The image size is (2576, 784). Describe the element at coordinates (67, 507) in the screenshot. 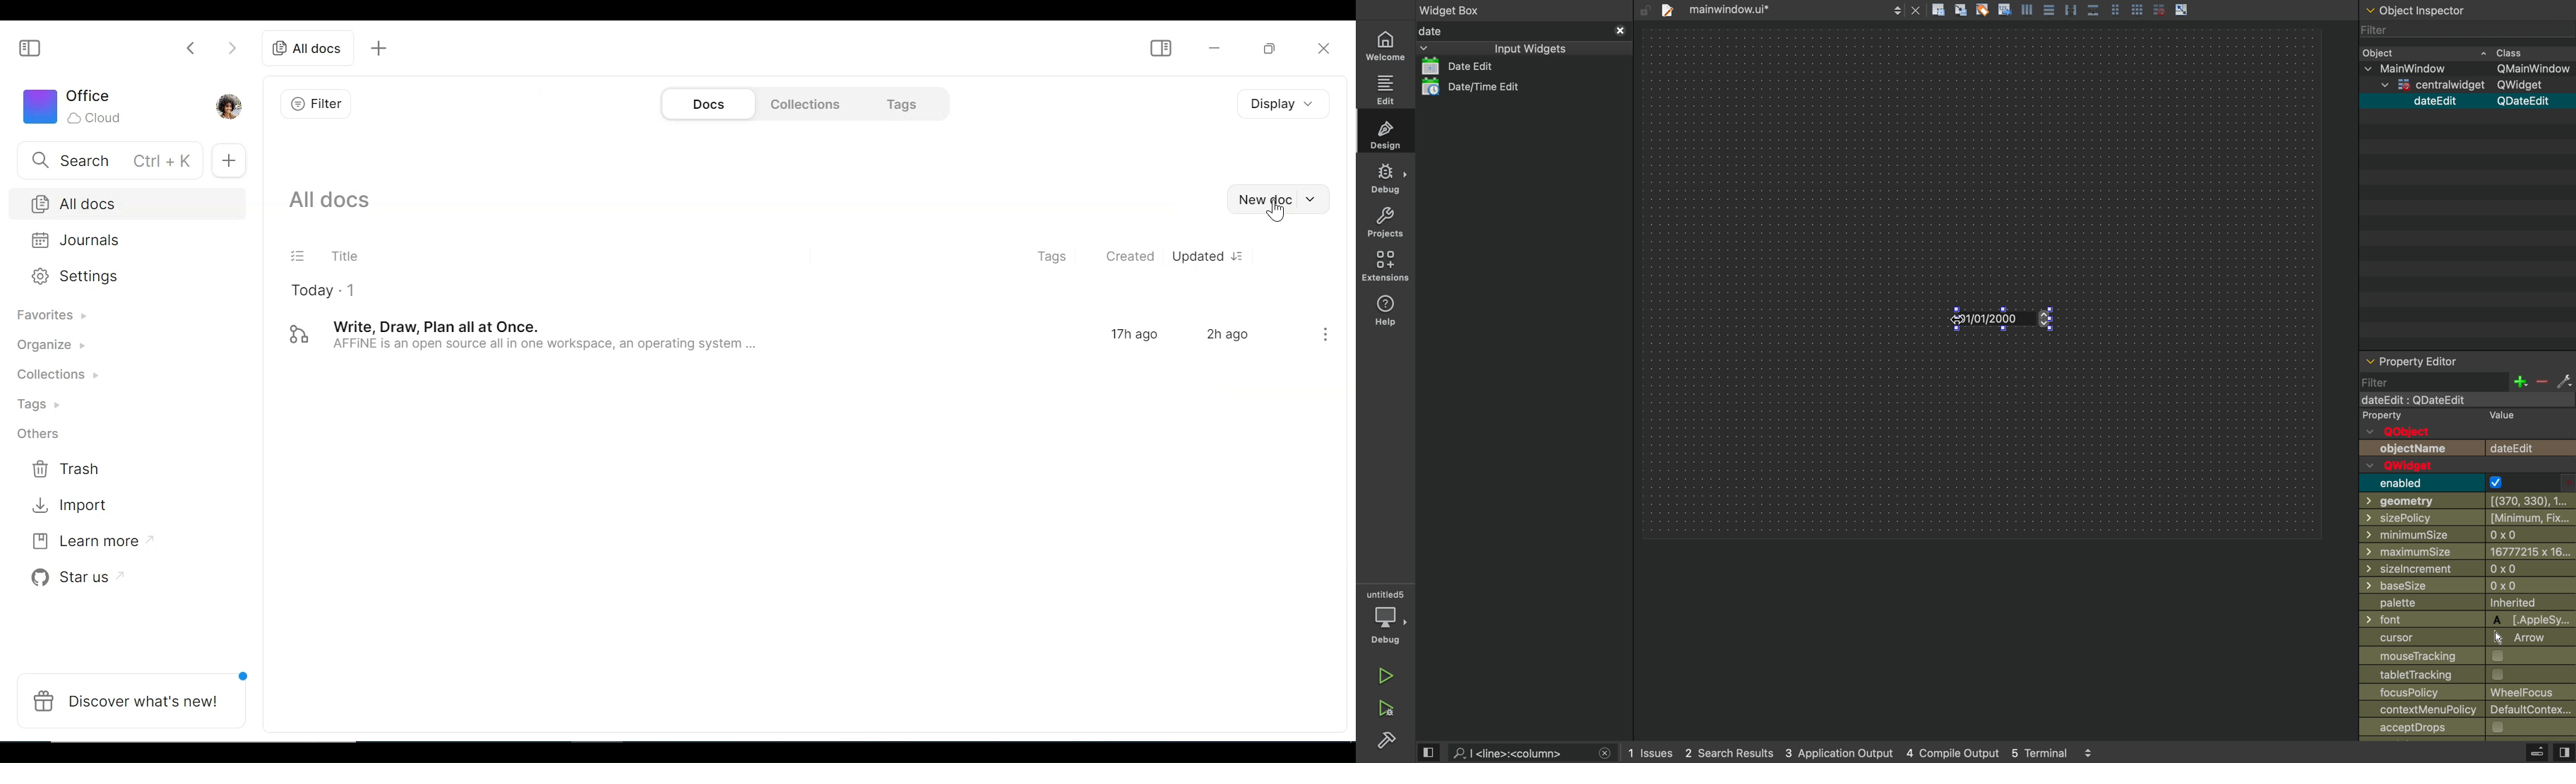

I see `Import` at that location.